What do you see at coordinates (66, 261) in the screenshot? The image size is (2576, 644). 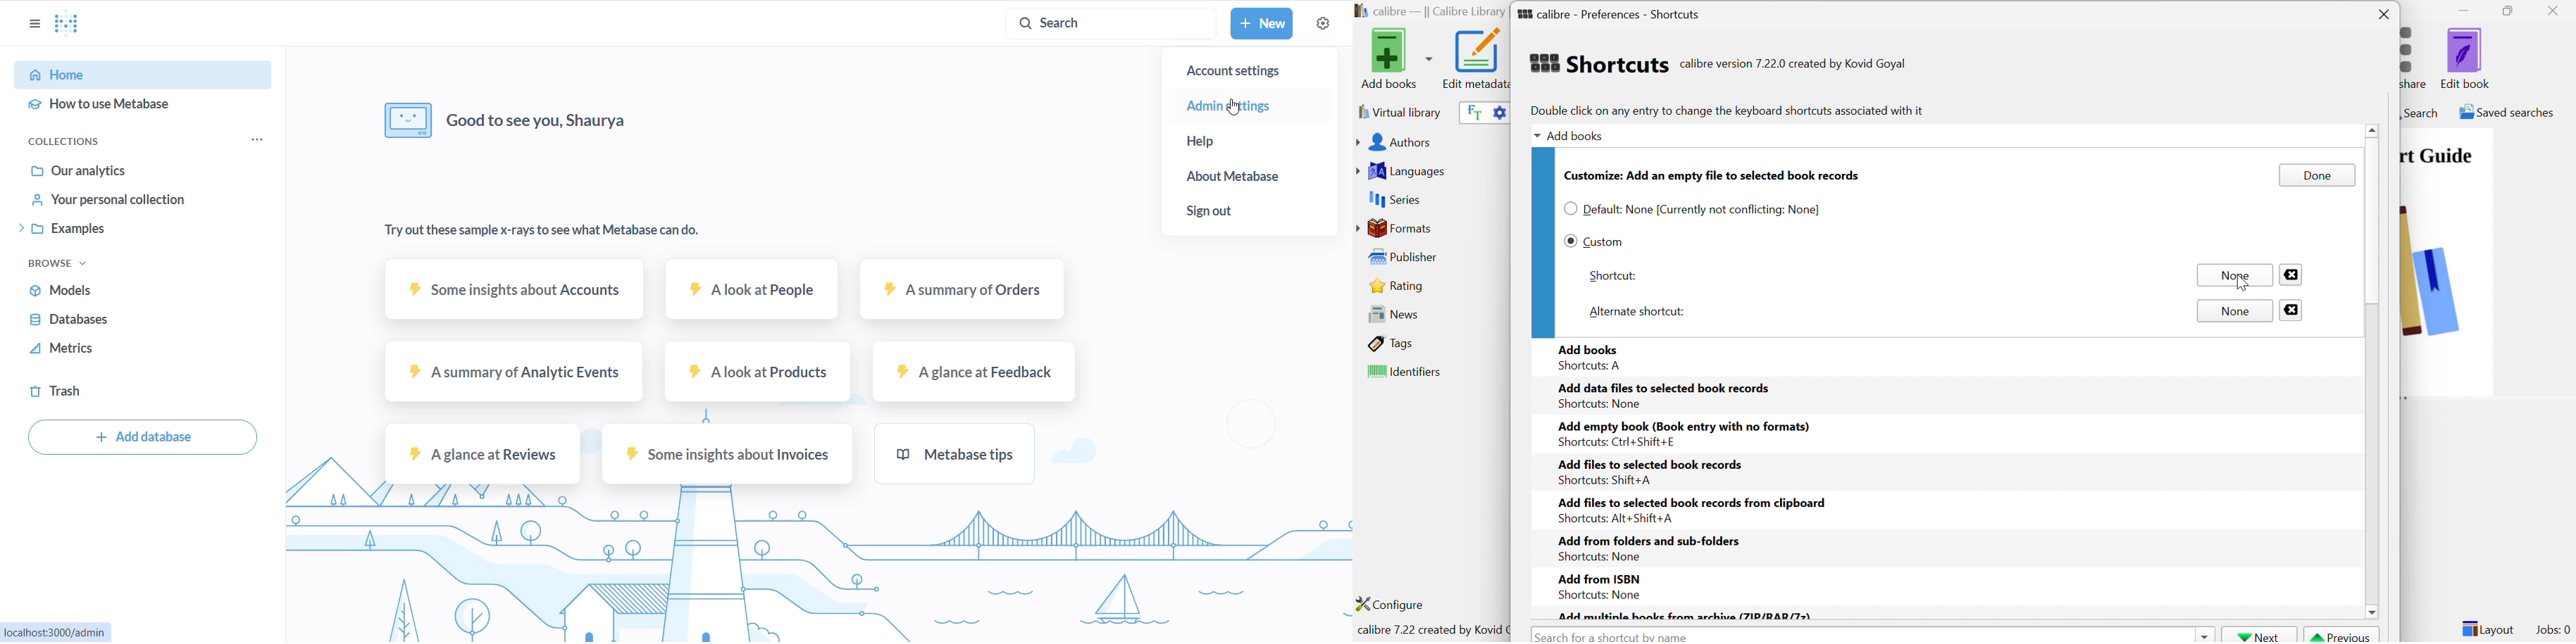 I see `BROWSE` at bounding box center [66, 261].